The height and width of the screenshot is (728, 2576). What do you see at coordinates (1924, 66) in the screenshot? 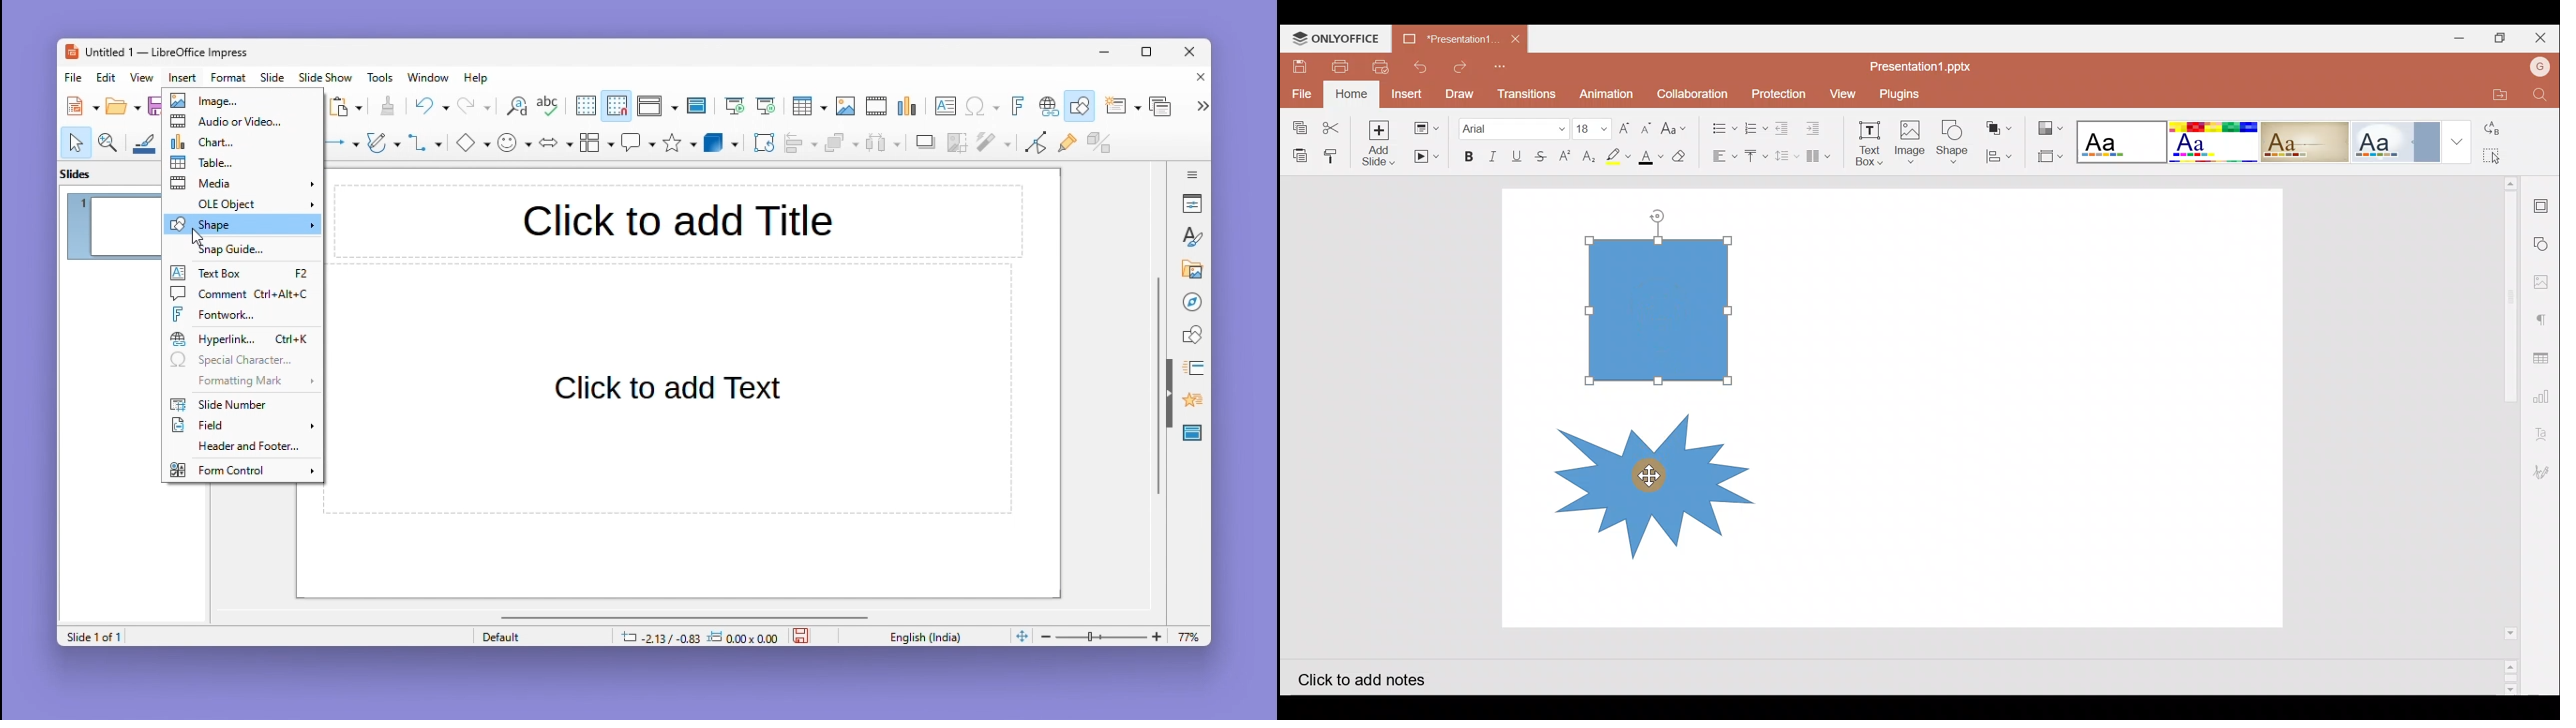
I see `Presentation1.pptx` at bounding box center [1924, 66].